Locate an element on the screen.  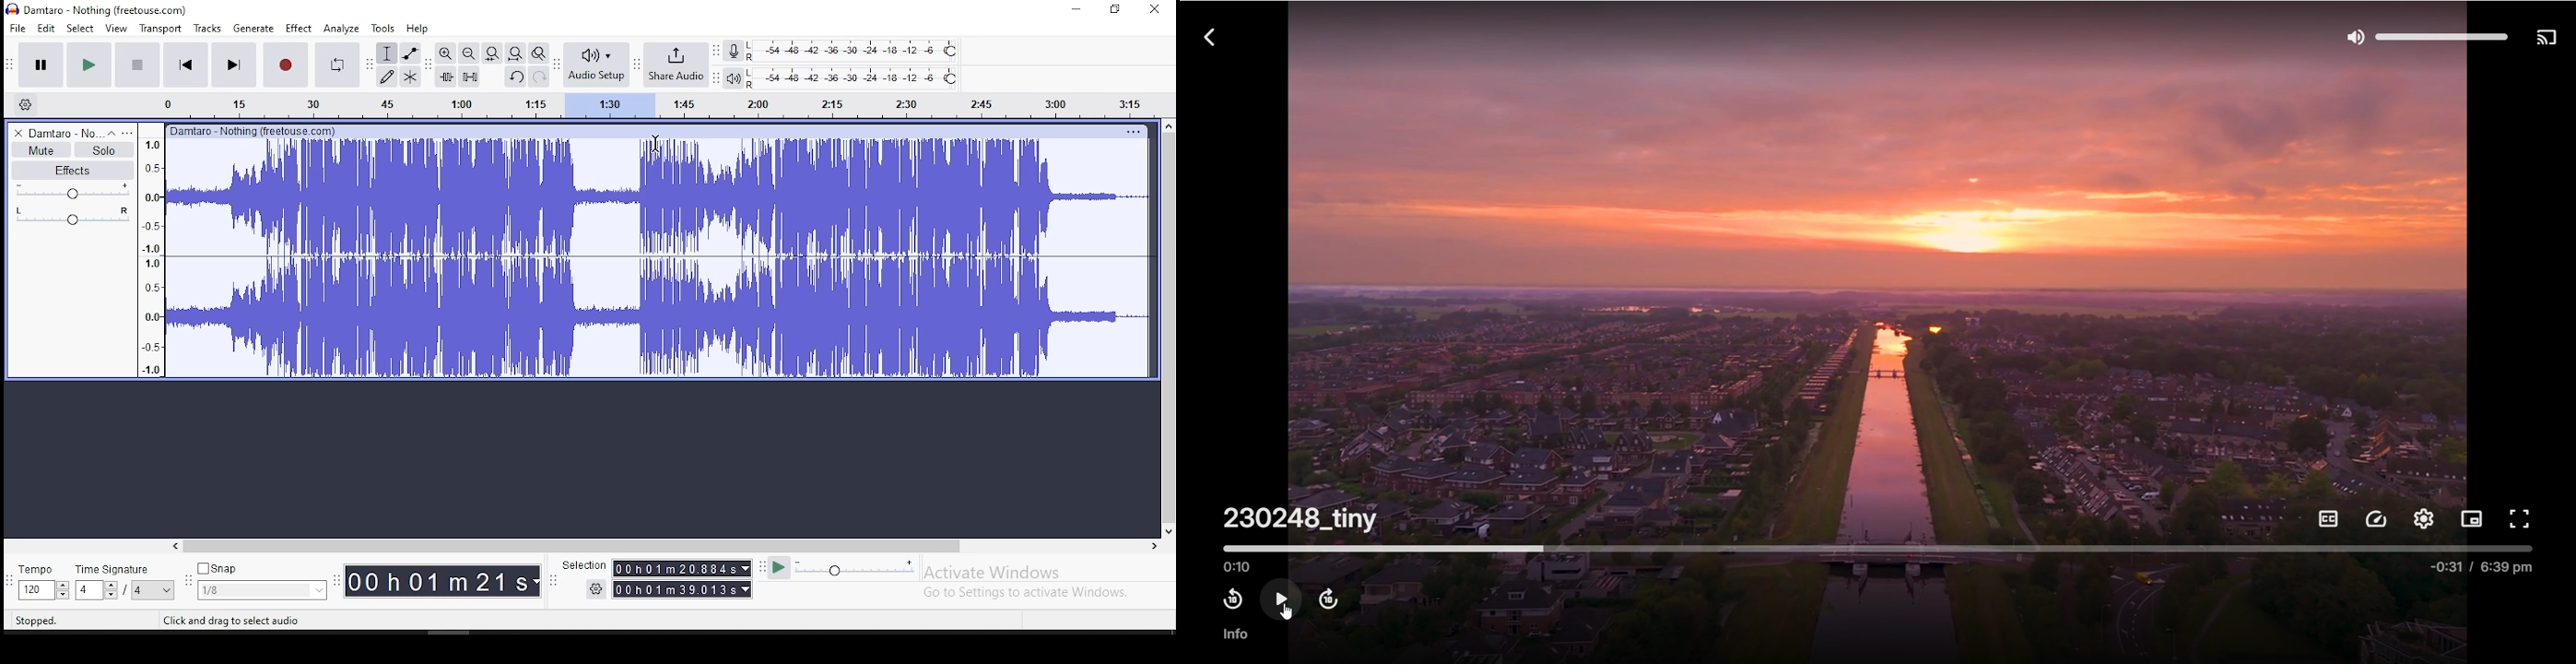
00h01m39013s is located at coordinates (676, 589).